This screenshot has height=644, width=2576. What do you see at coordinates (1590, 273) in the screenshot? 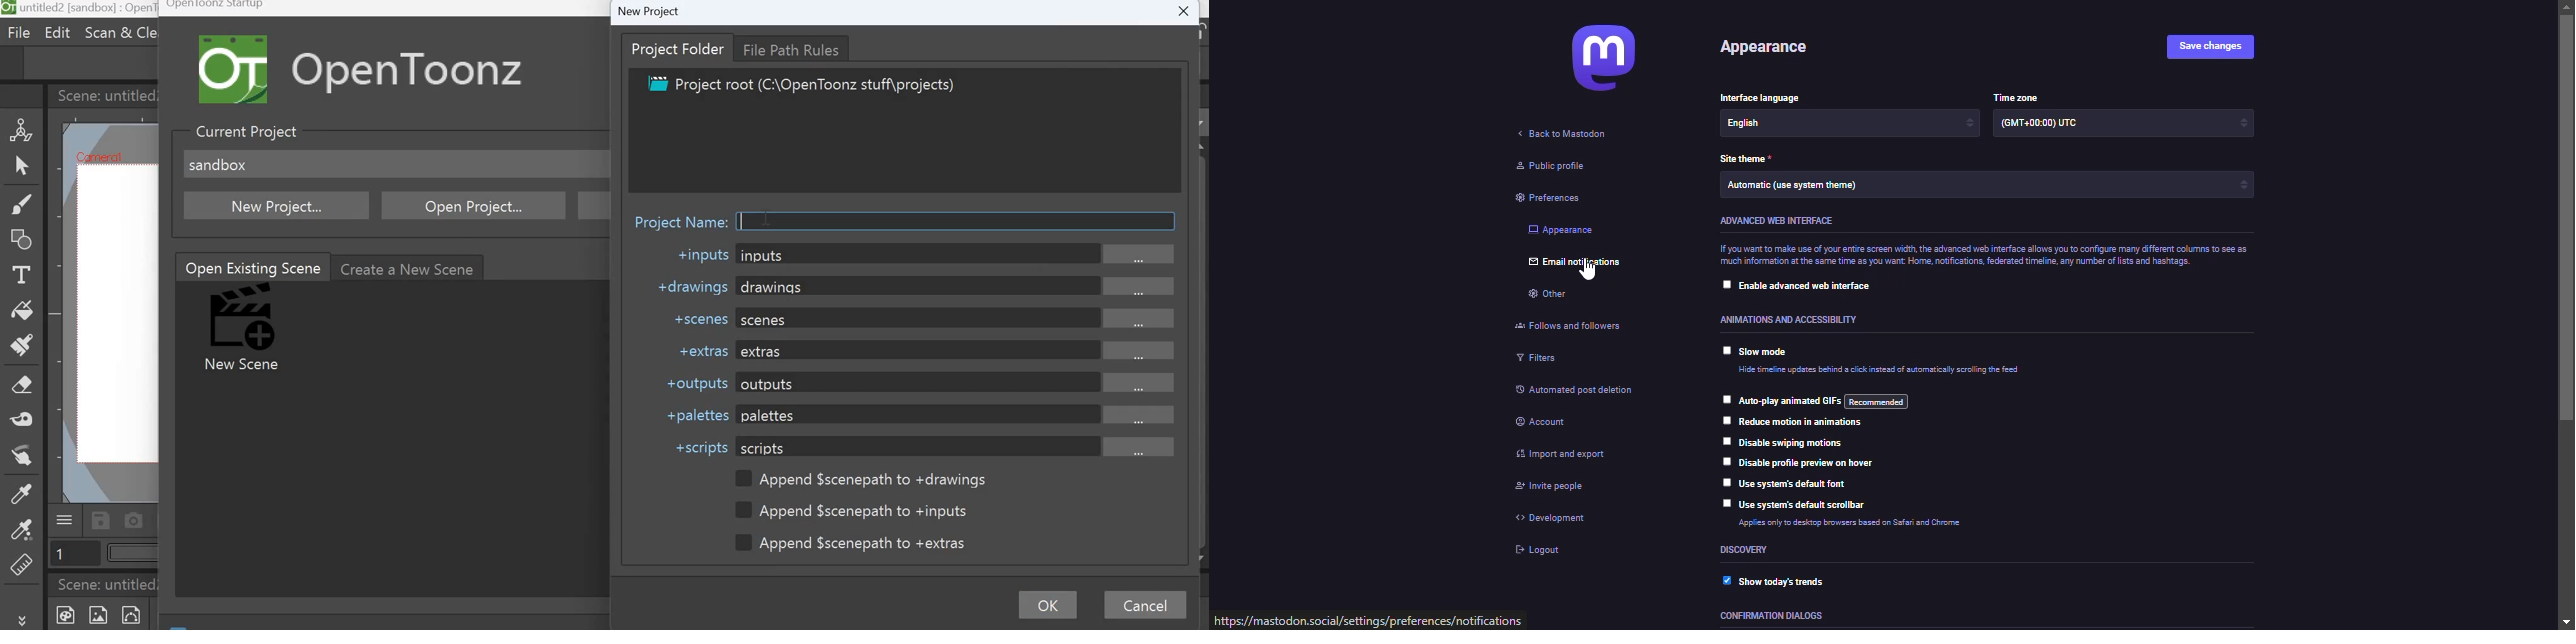
I see `cursor` at bounding box center [1590, 273].